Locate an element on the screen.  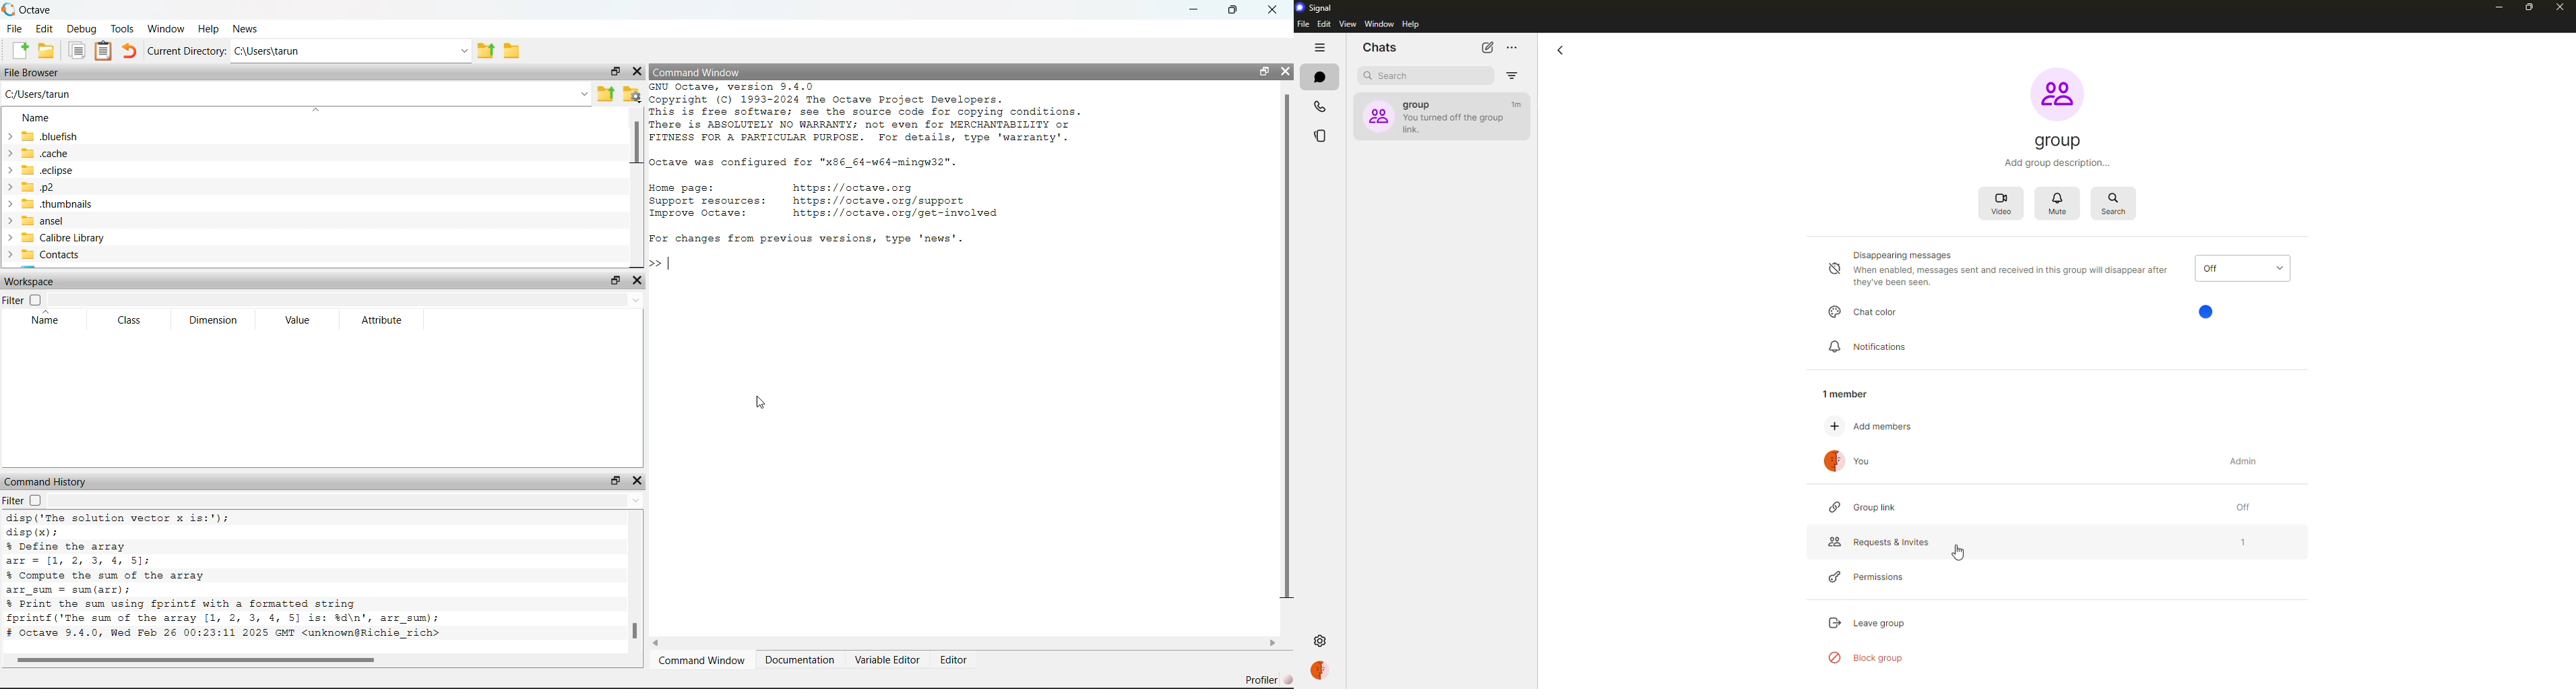
notifications is located at coordinates (1867, 347).